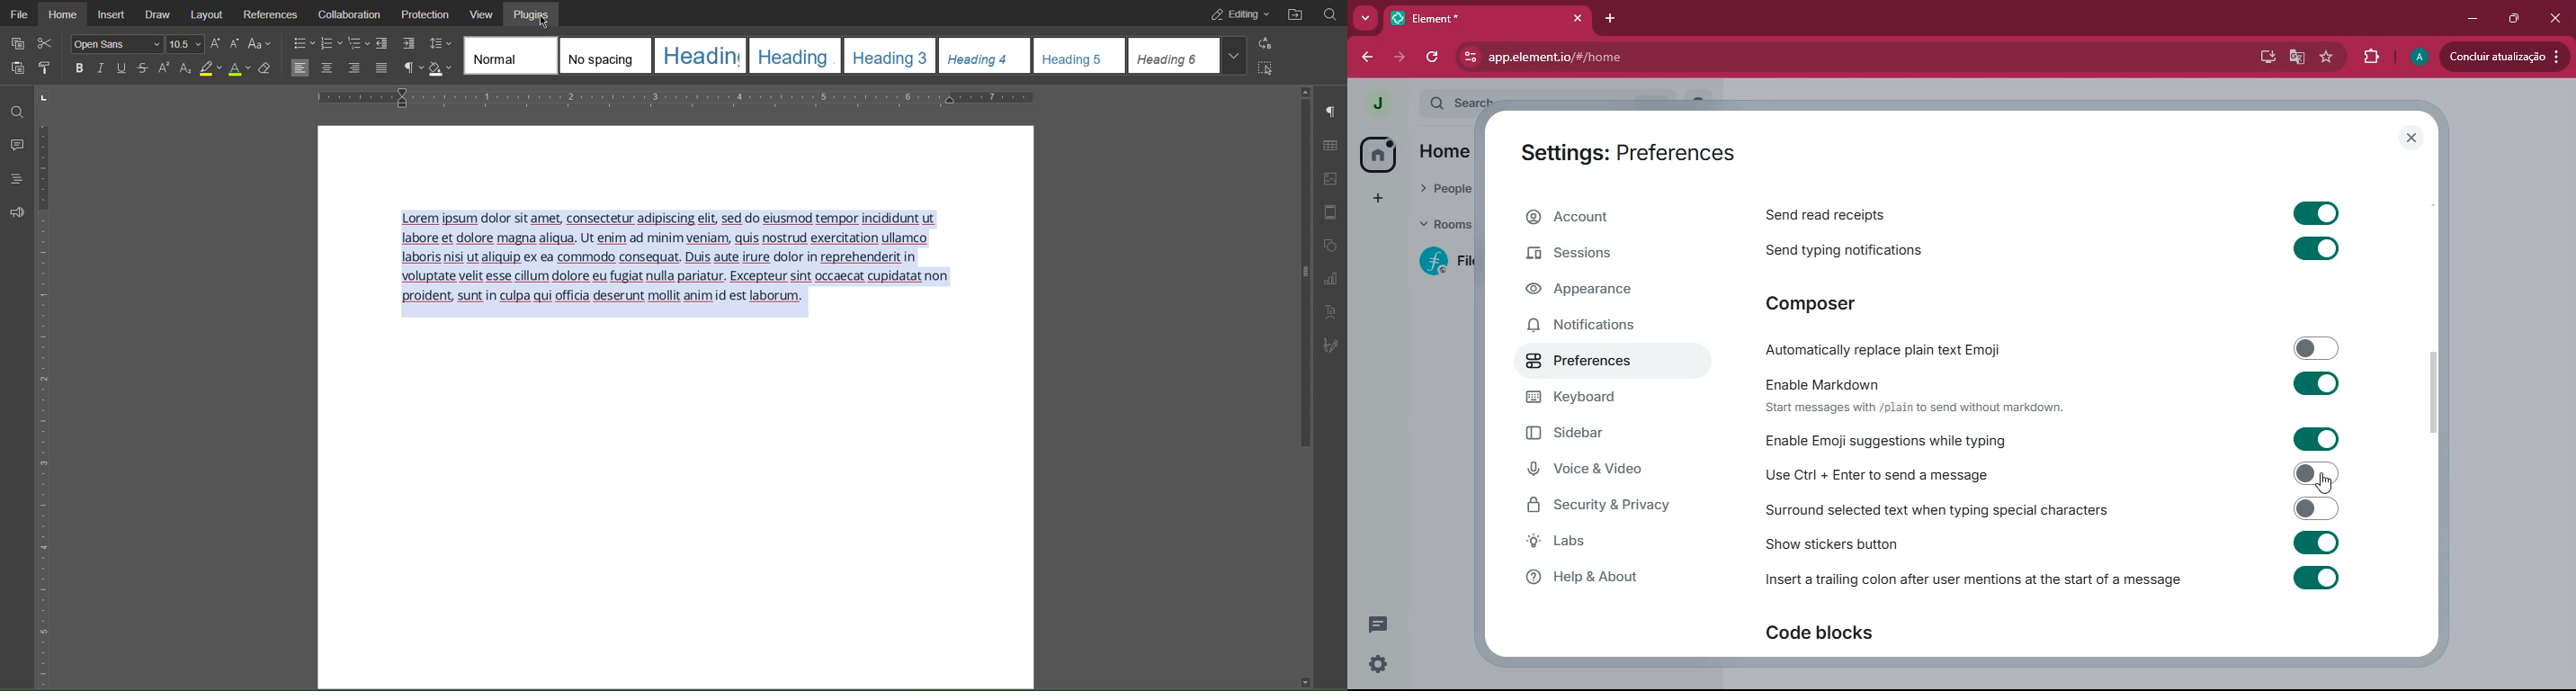 This screenshot has width=2576, height=700. I want to click on more, so click(1365, 19).